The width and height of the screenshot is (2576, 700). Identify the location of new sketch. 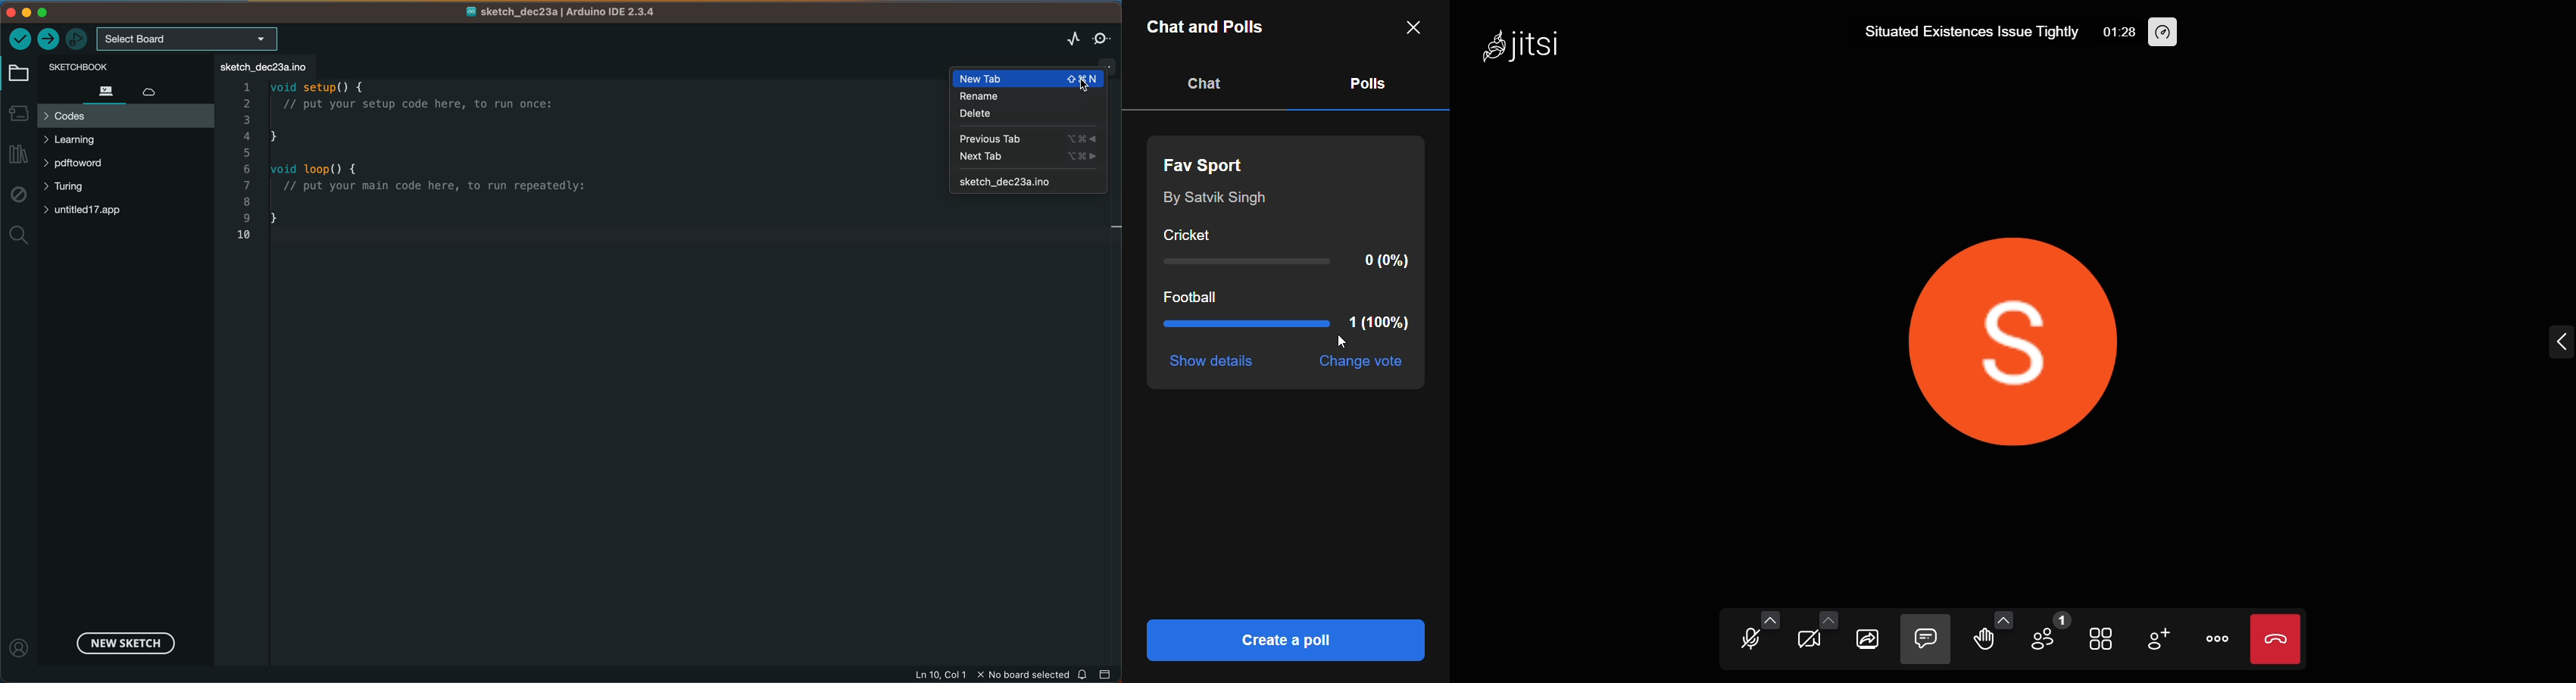
(123, 642).